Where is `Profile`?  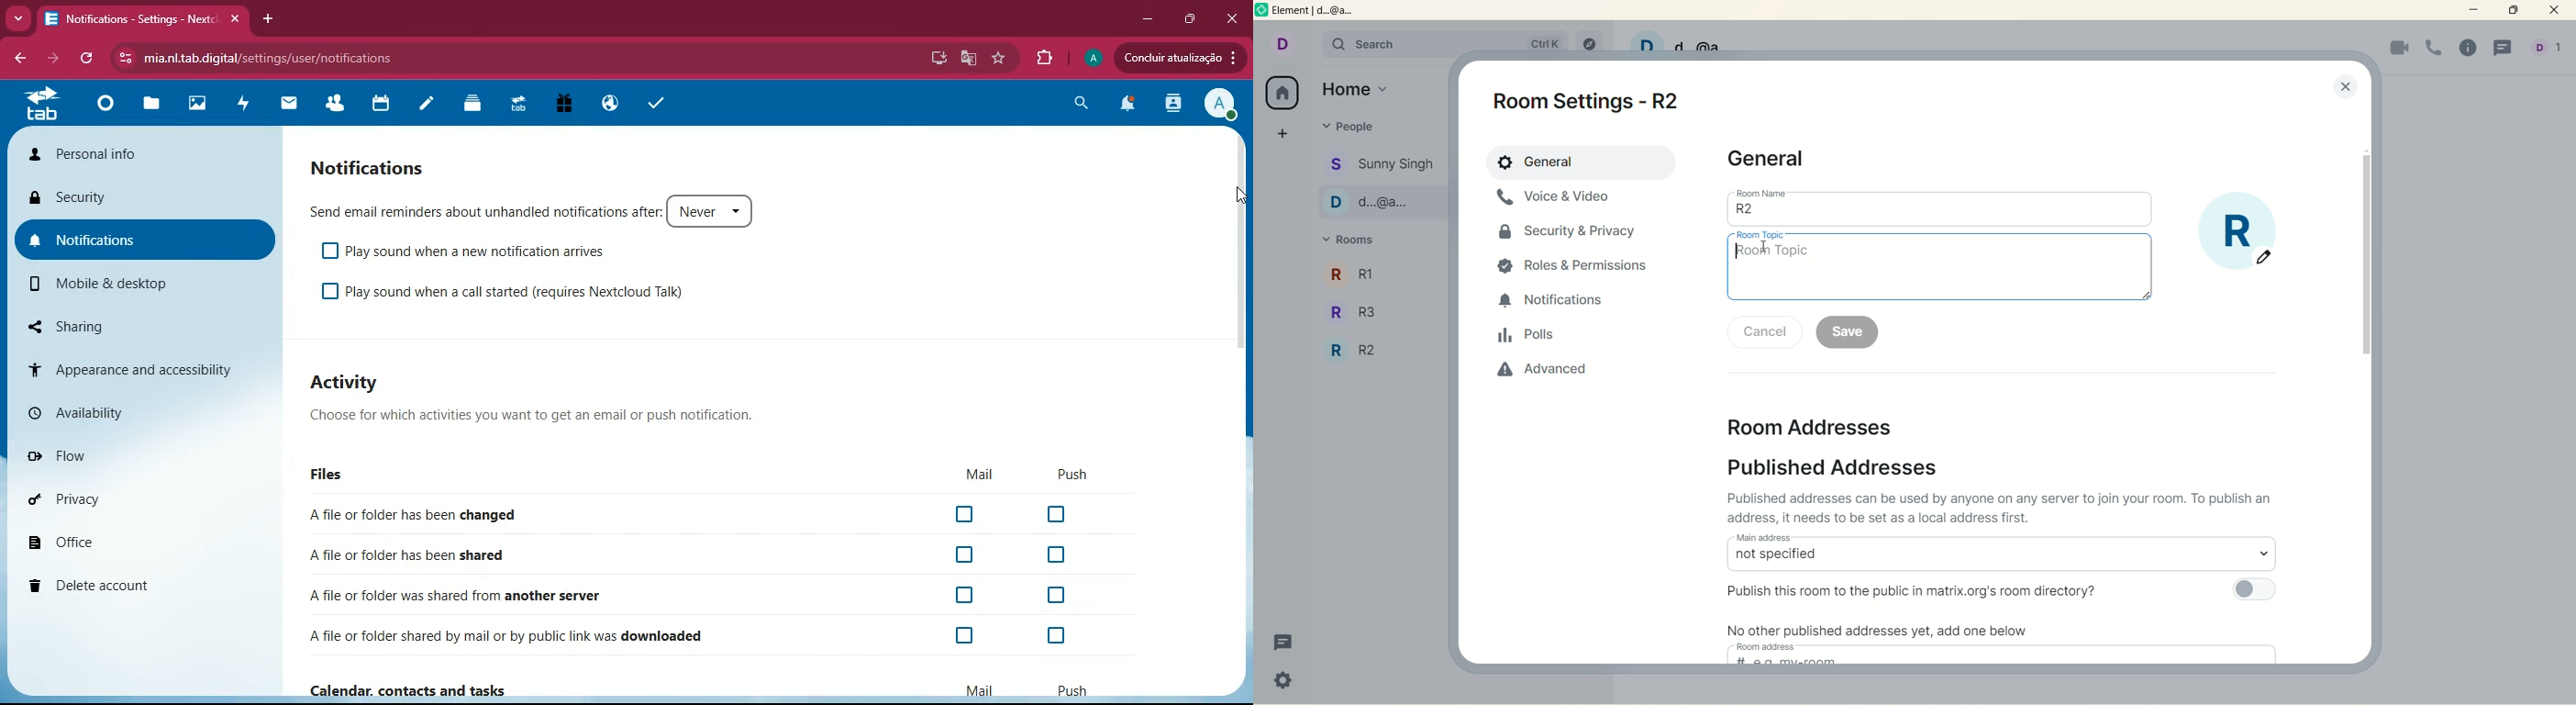
Profile is located at coordinates (1094, 56).